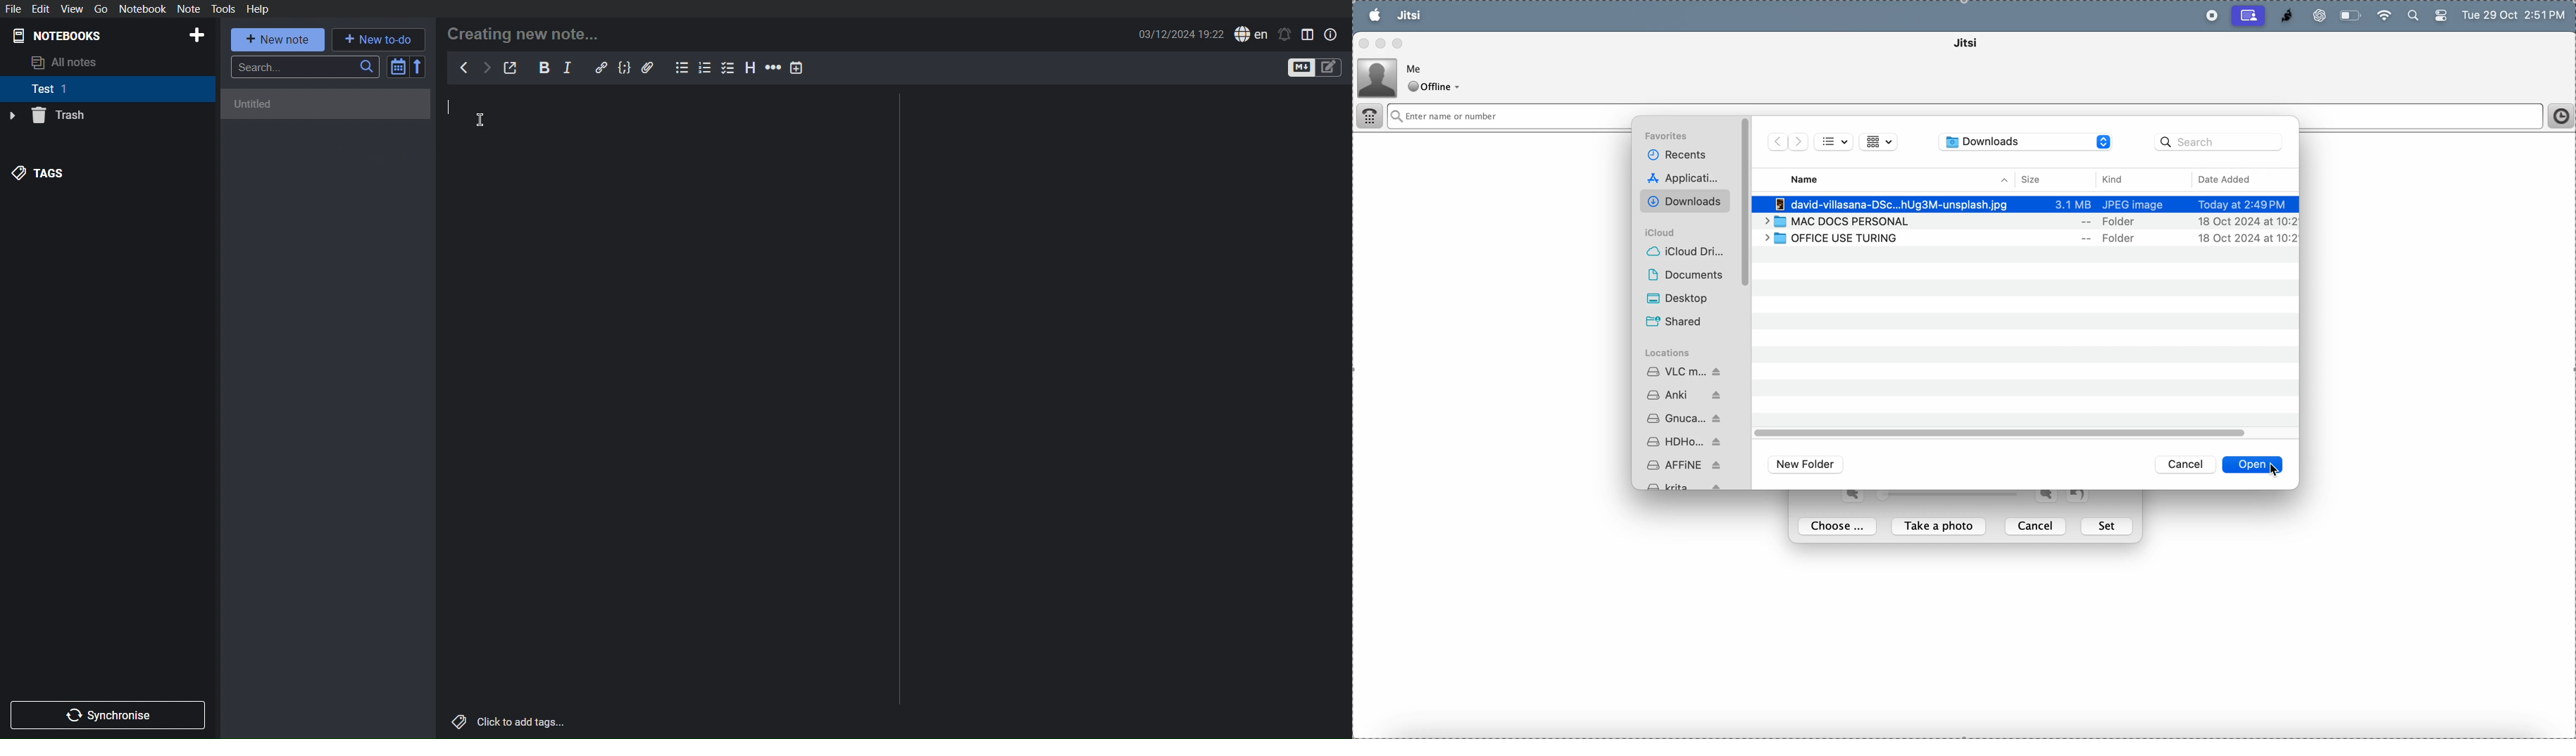 The width and height of the screenshot is (2576, 756). I want to click on take a photo, so click(1942, 527).